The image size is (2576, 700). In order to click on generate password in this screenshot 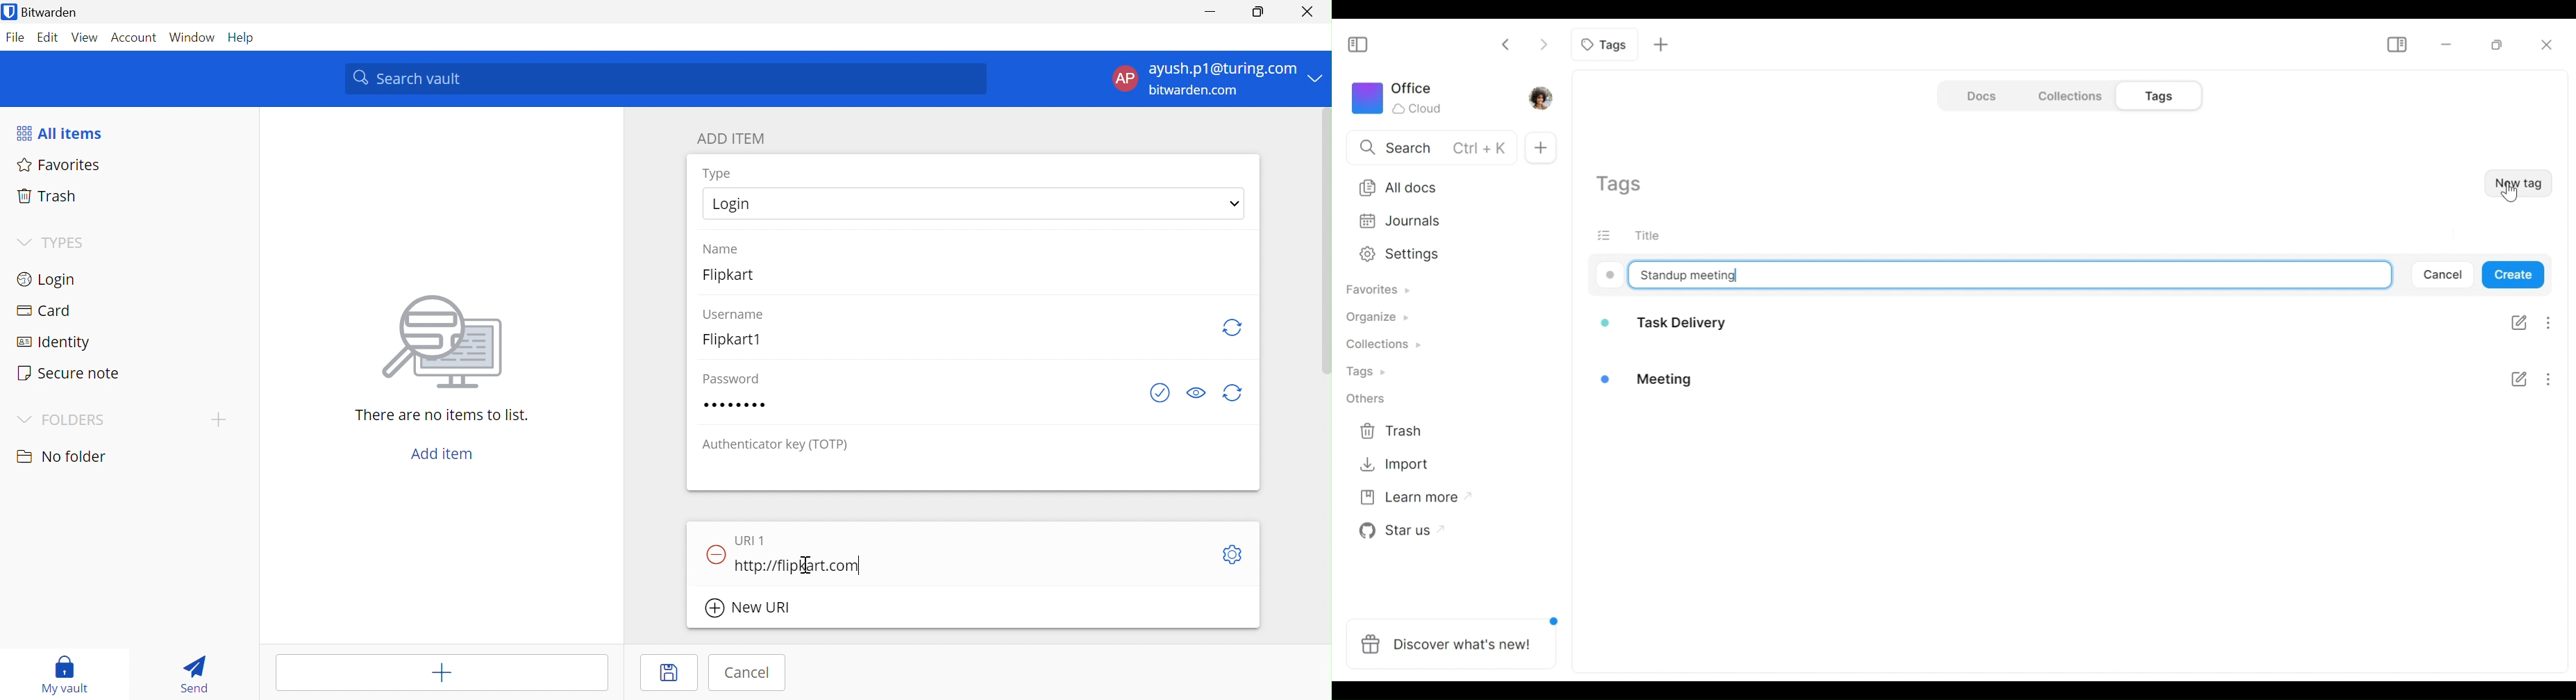, I will do `click(1233, 394)`.